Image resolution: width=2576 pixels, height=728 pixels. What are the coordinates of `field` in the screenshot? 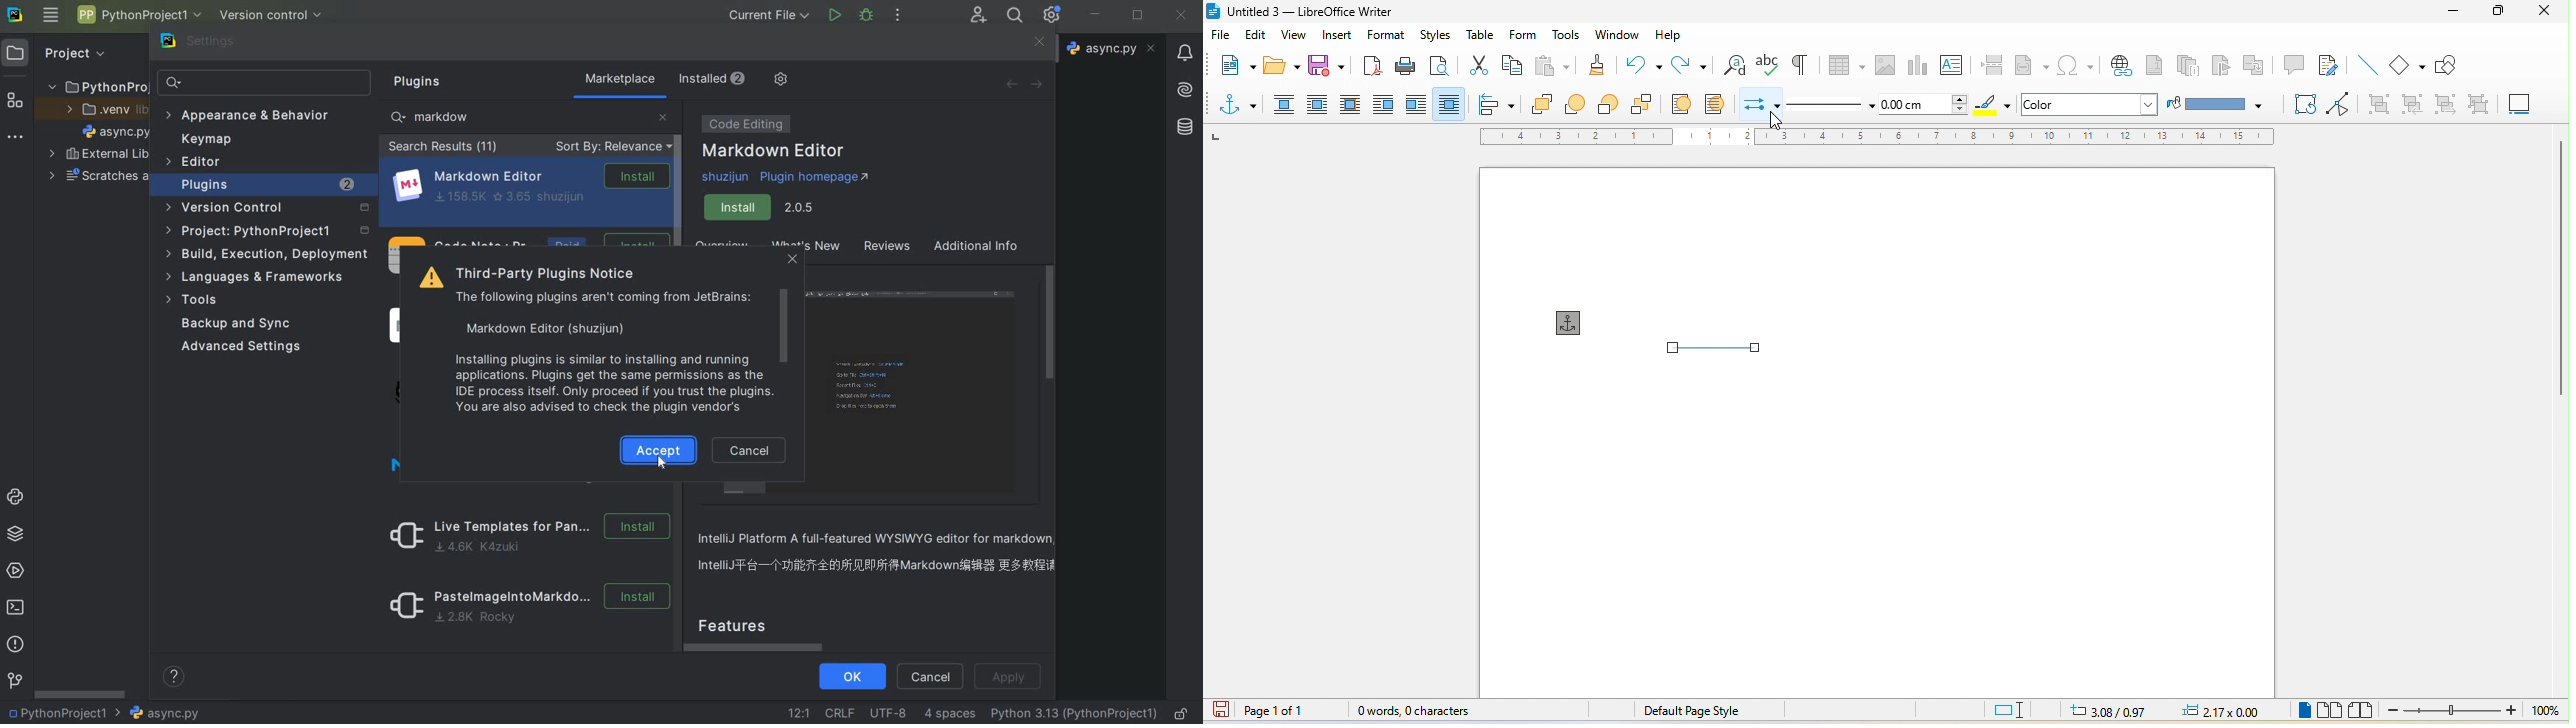 It's located at (2032, 67).